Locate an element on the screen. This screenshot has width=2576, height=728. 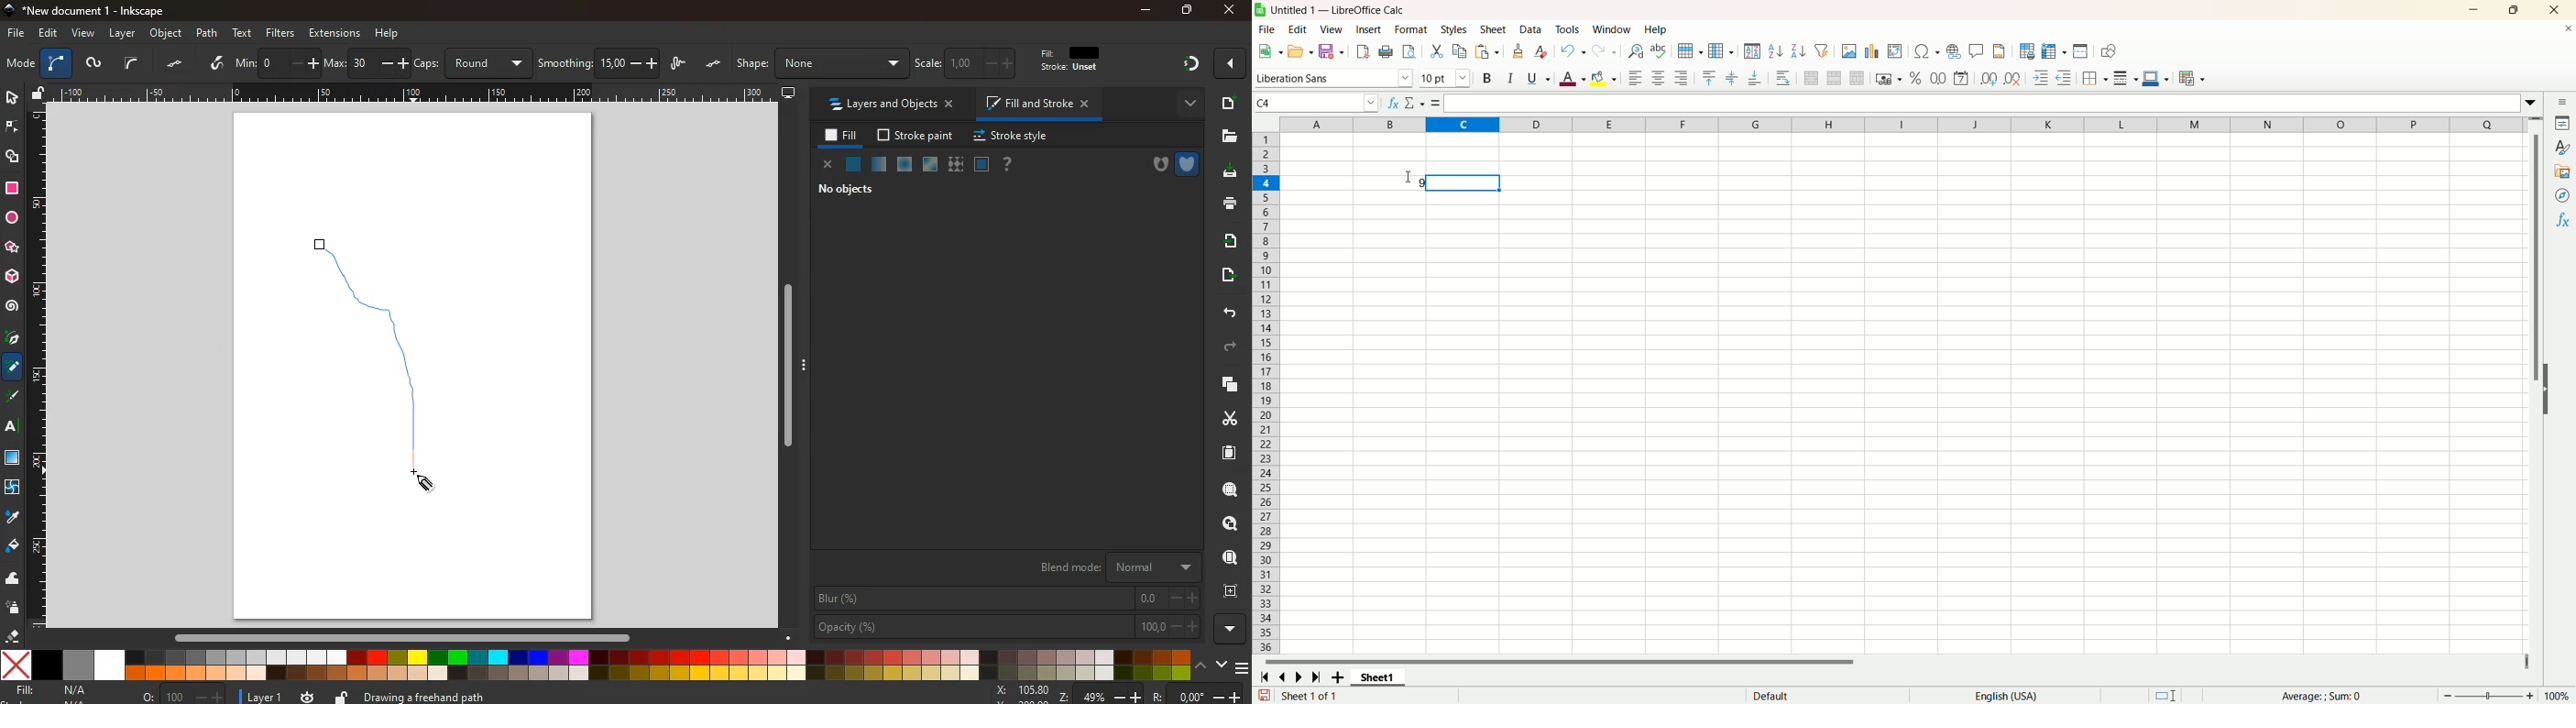
copy is located at coordinates (1461, 51).